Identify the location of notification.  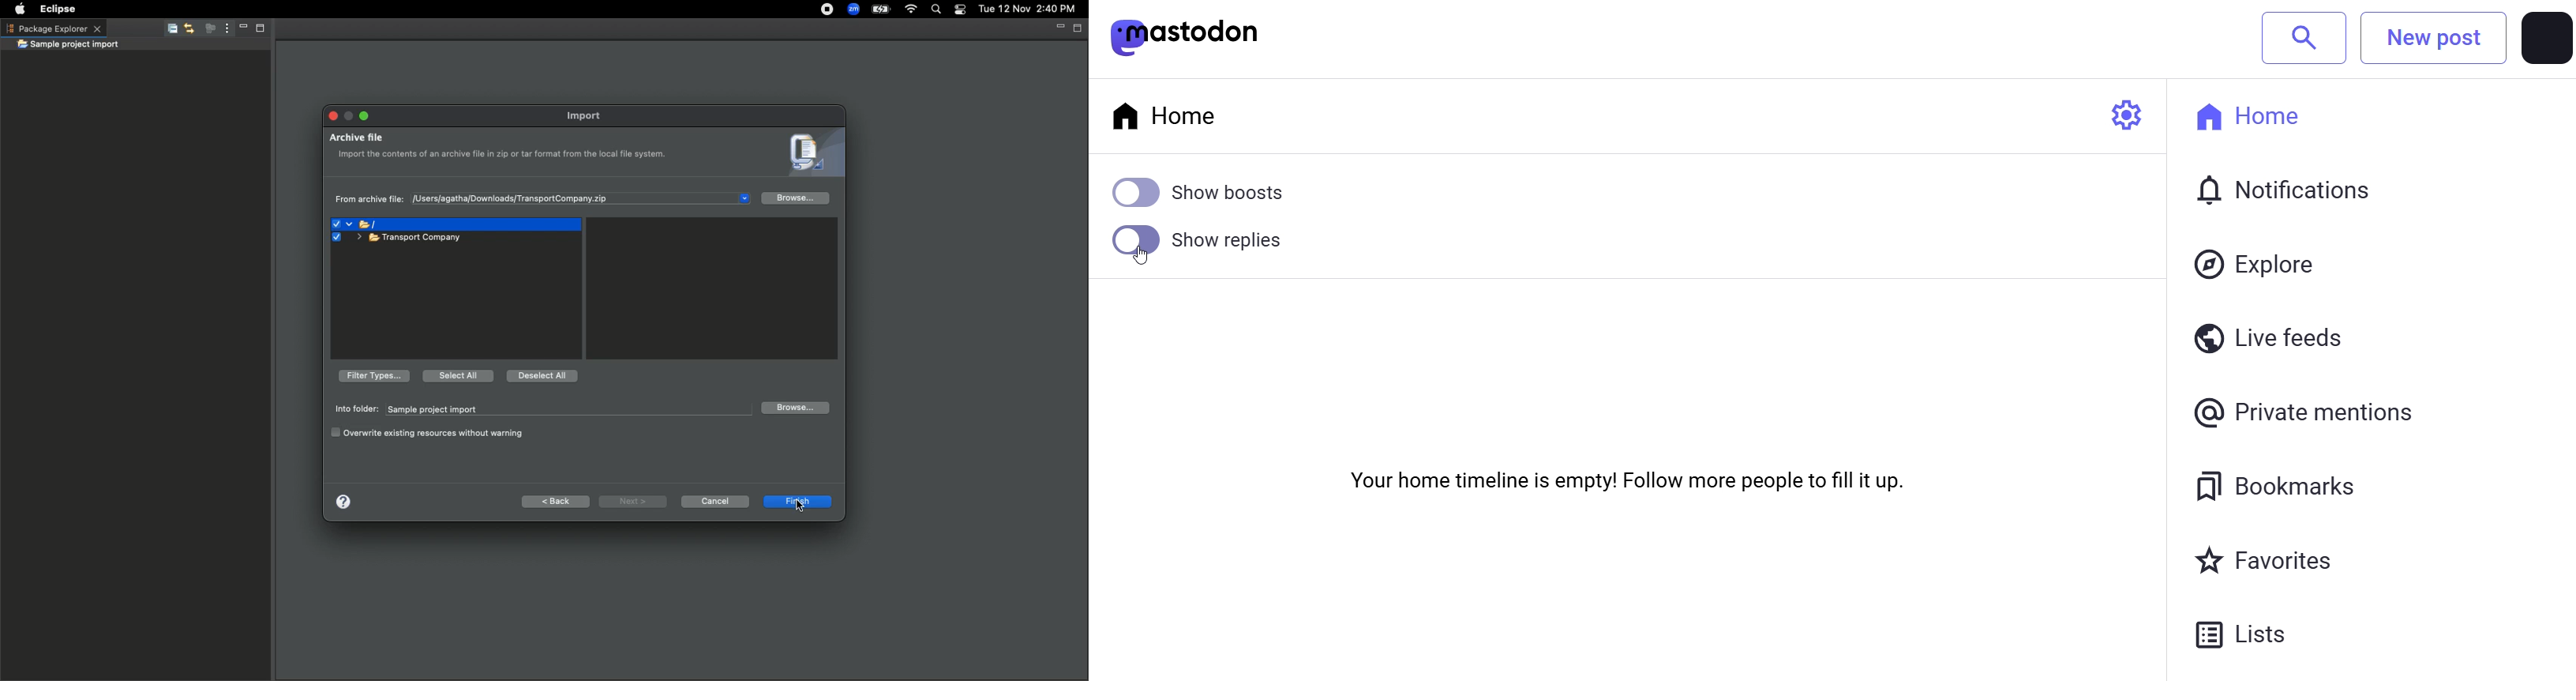
(2289, 192).